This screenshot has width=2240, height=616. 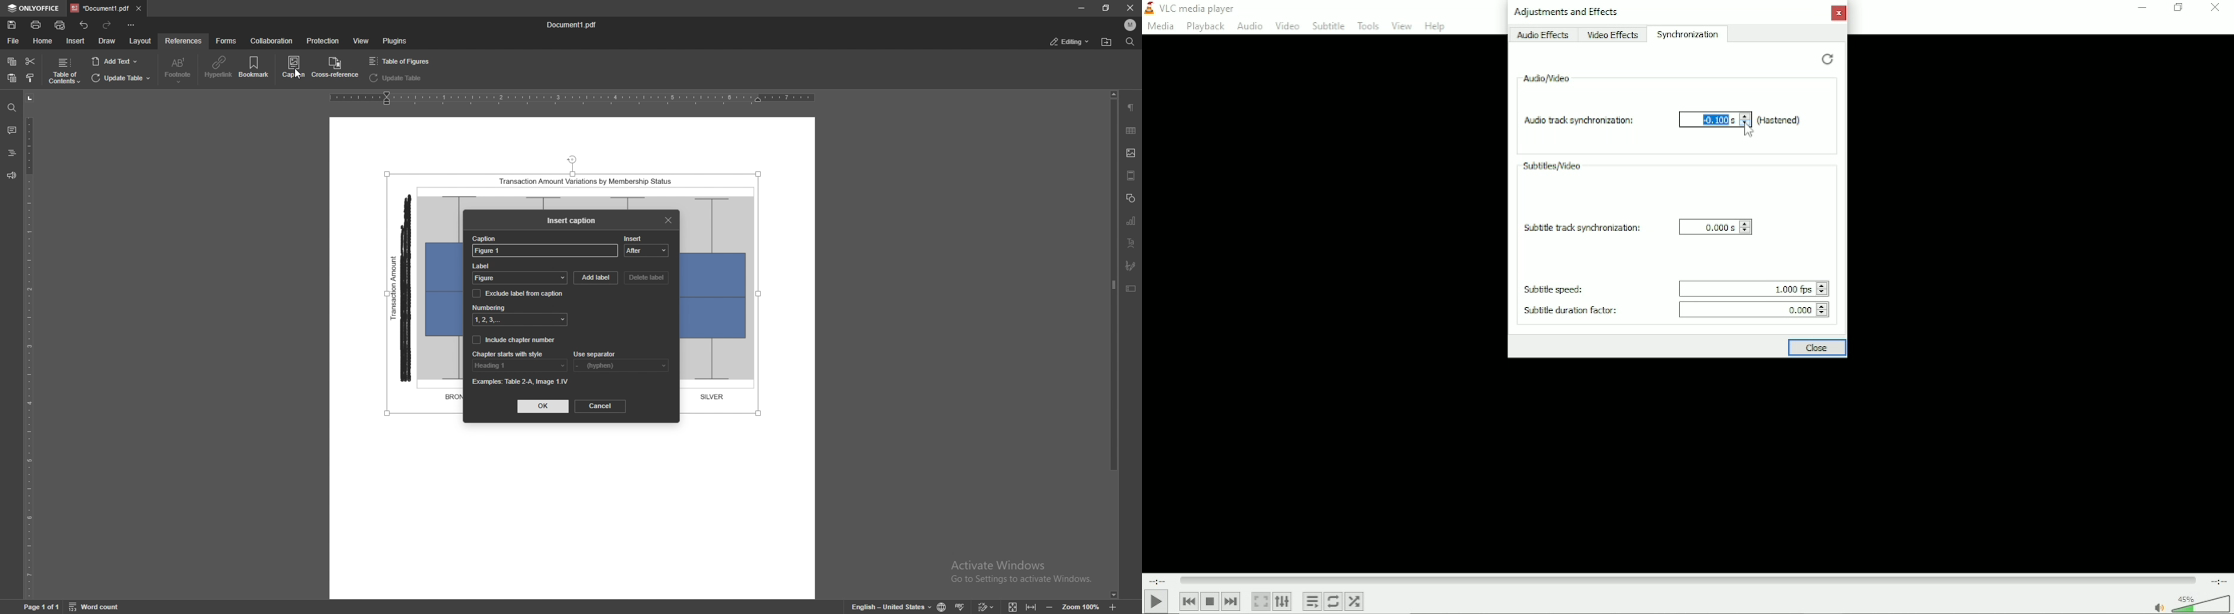 What do you see at coordinates (574, 100) in the screenshot?
I see `horizontal scale` at bounding box center [574, 100].